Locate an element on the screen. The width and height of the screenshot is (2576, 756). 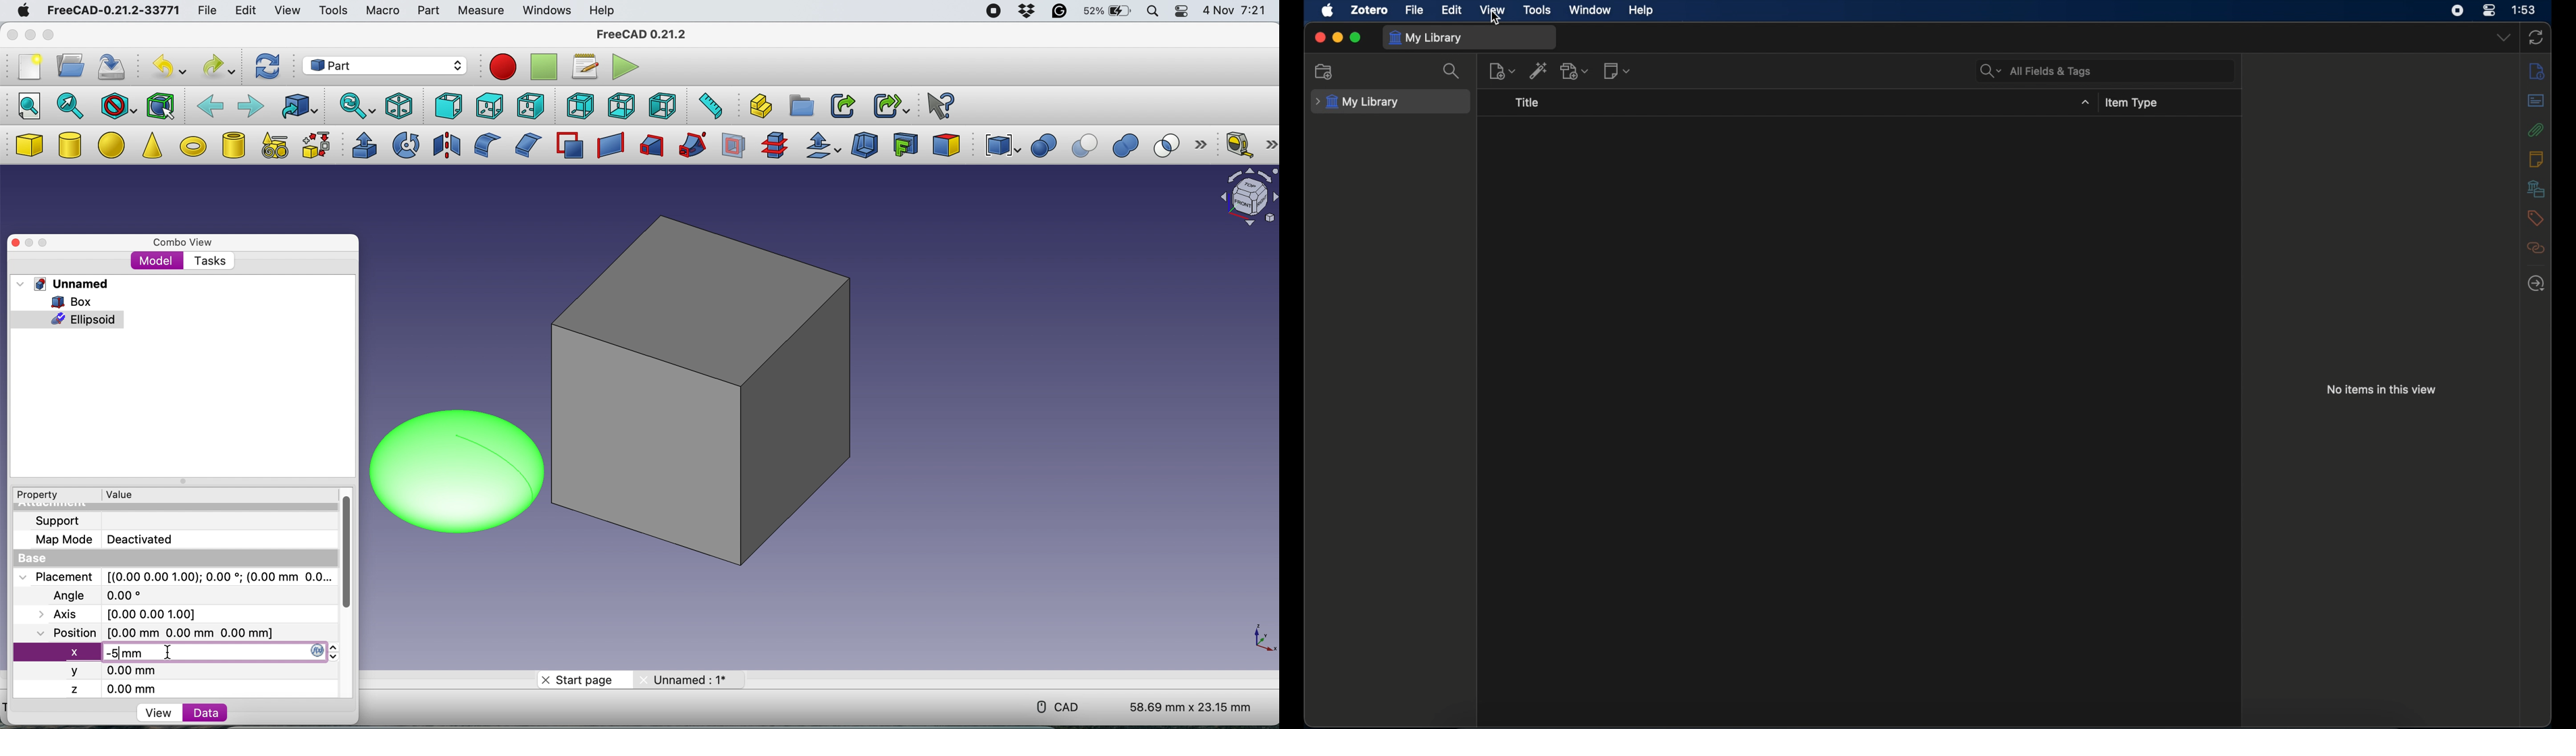
create part is located at coordinates (758, 107).